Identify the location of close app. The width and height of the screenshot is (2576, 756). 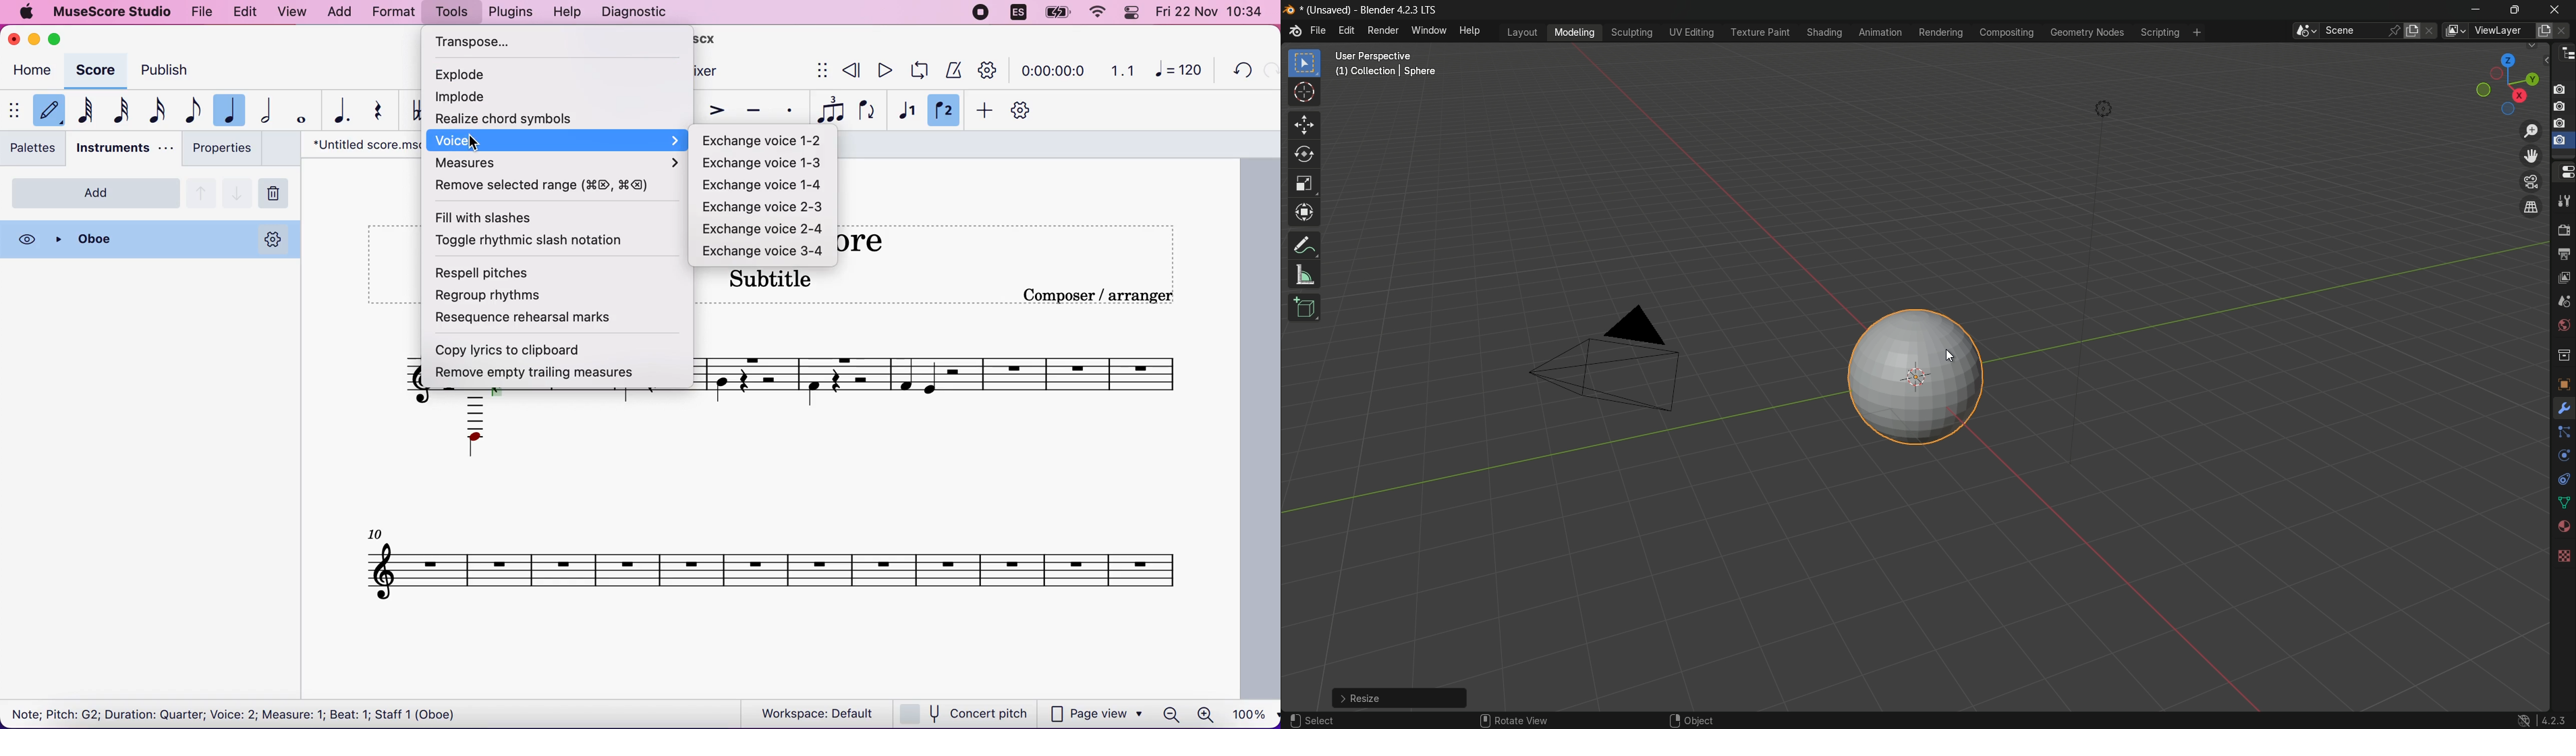
(2557, 9).